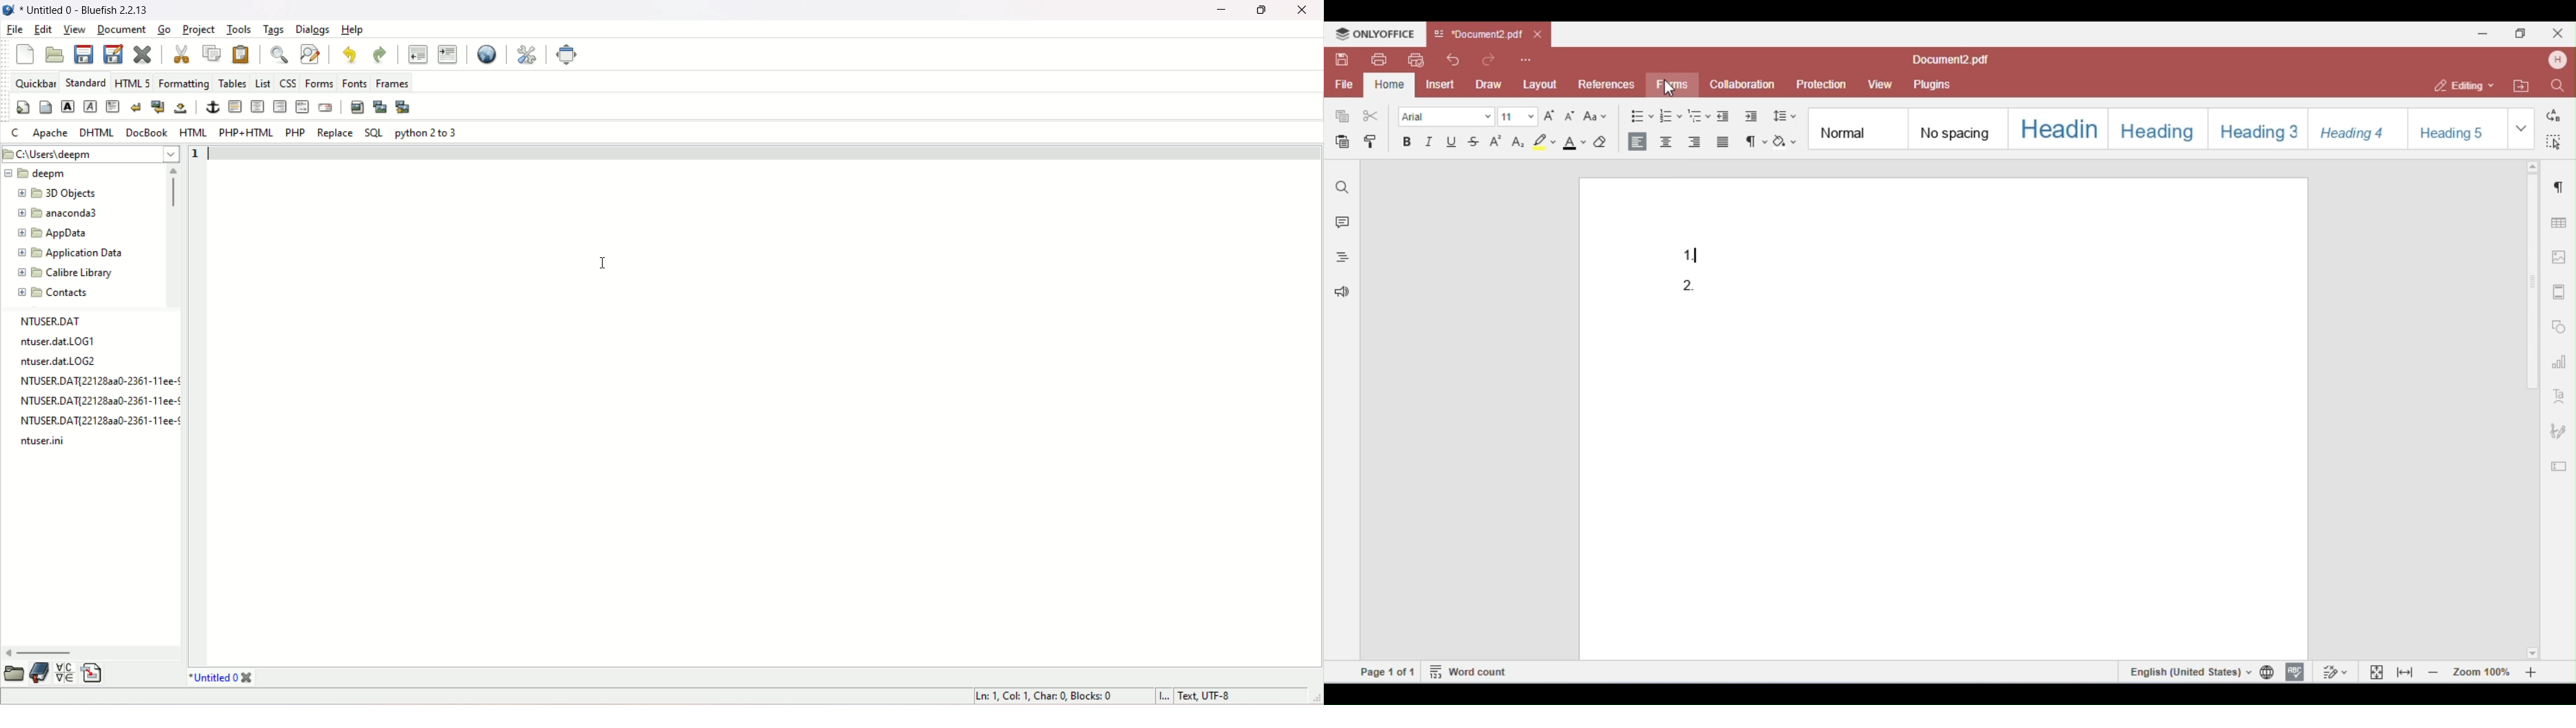 This screenshot has height=728, width=2576. I want to click on preferences, so click(525, 54).